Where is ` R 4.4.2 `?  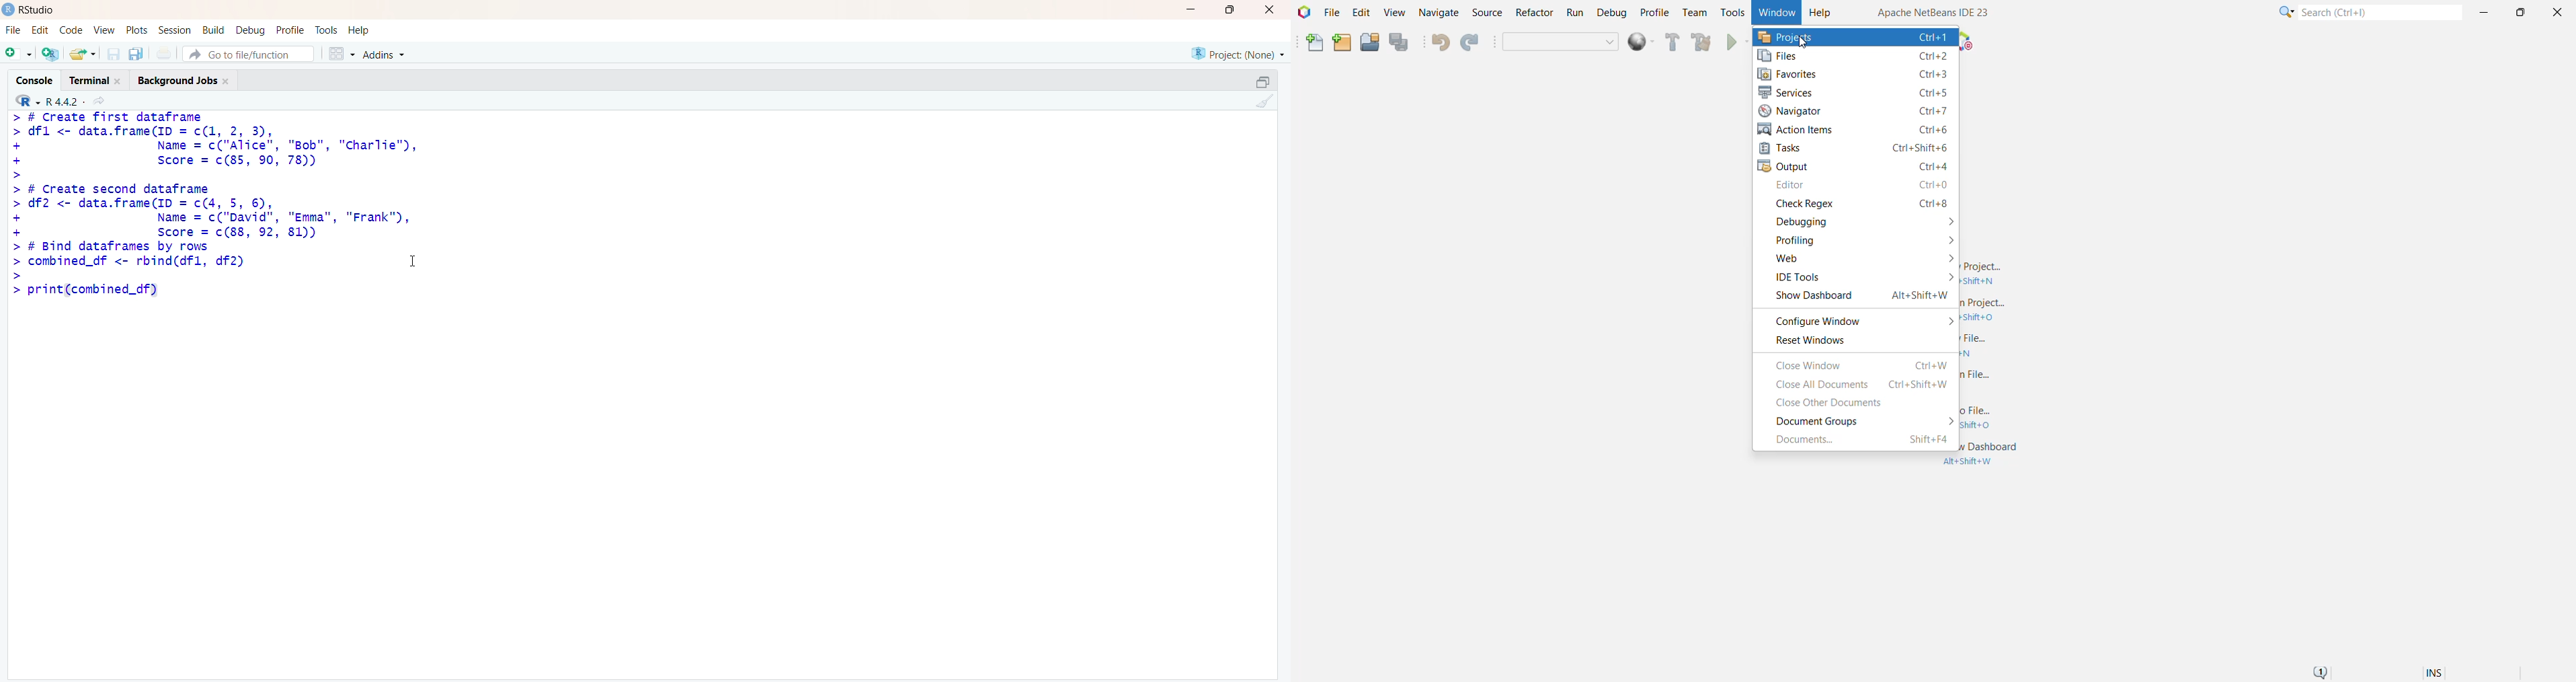  R 4.4.2  is located at coordinates (48, 100).